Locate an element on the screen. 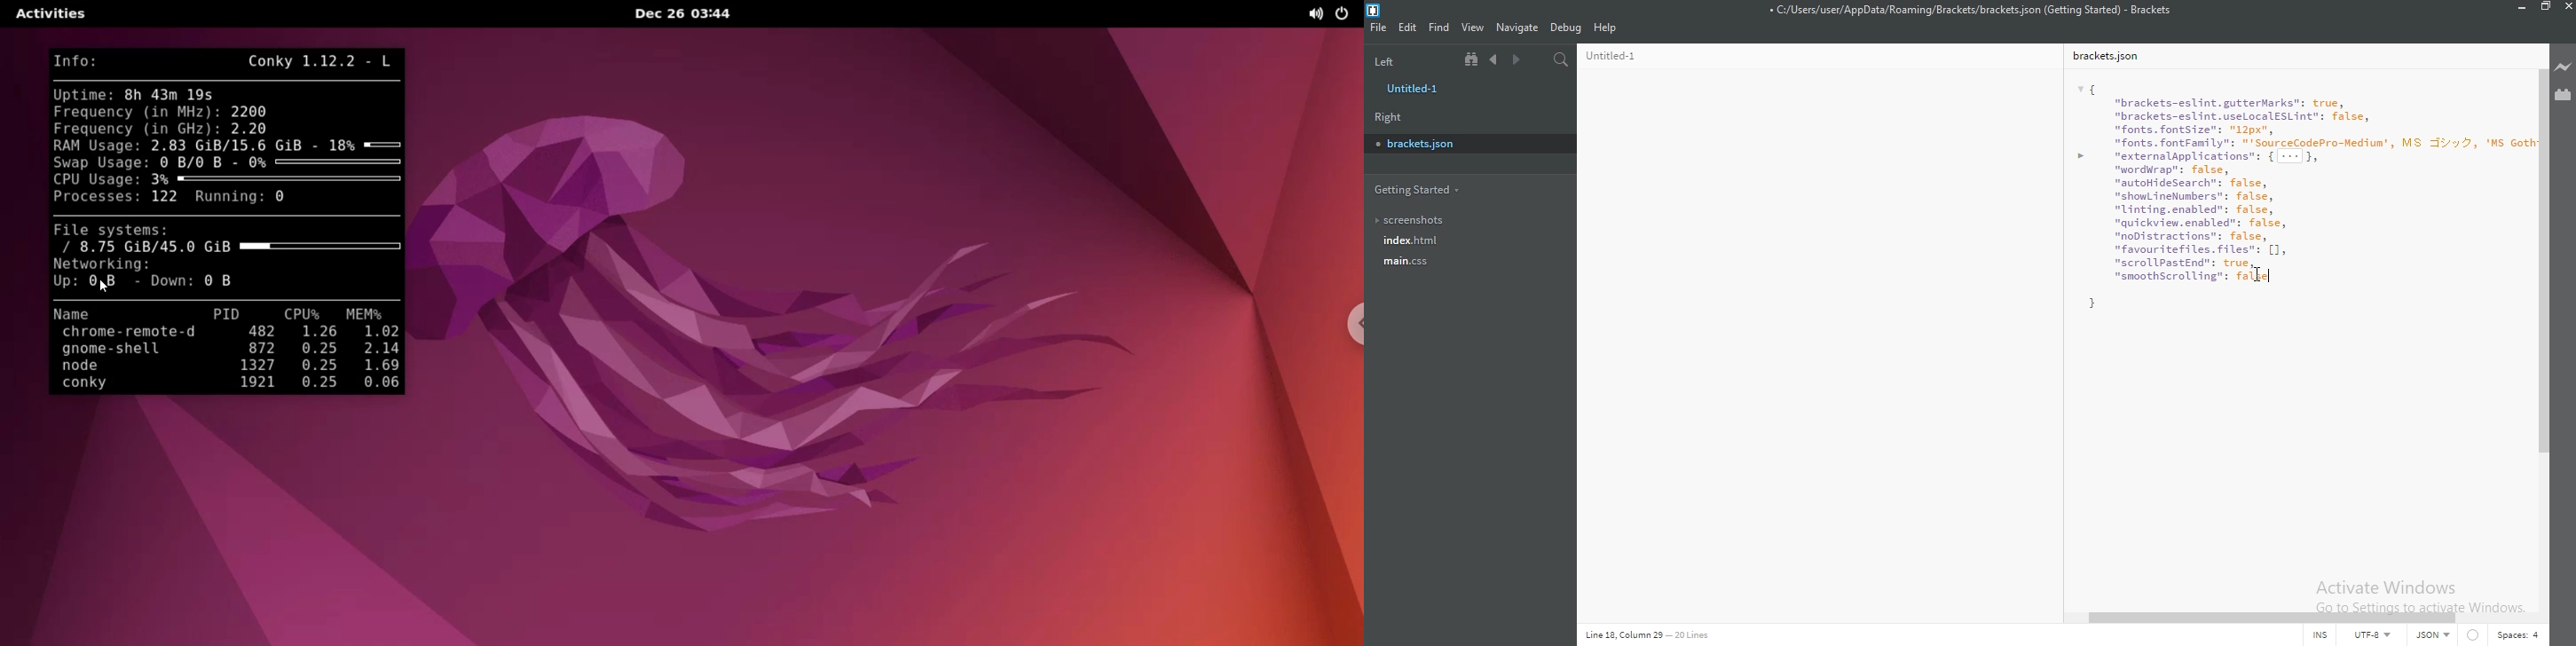 This screenshot has height=672, width=2576. scroll bar is located at coordinates (2544, 260).